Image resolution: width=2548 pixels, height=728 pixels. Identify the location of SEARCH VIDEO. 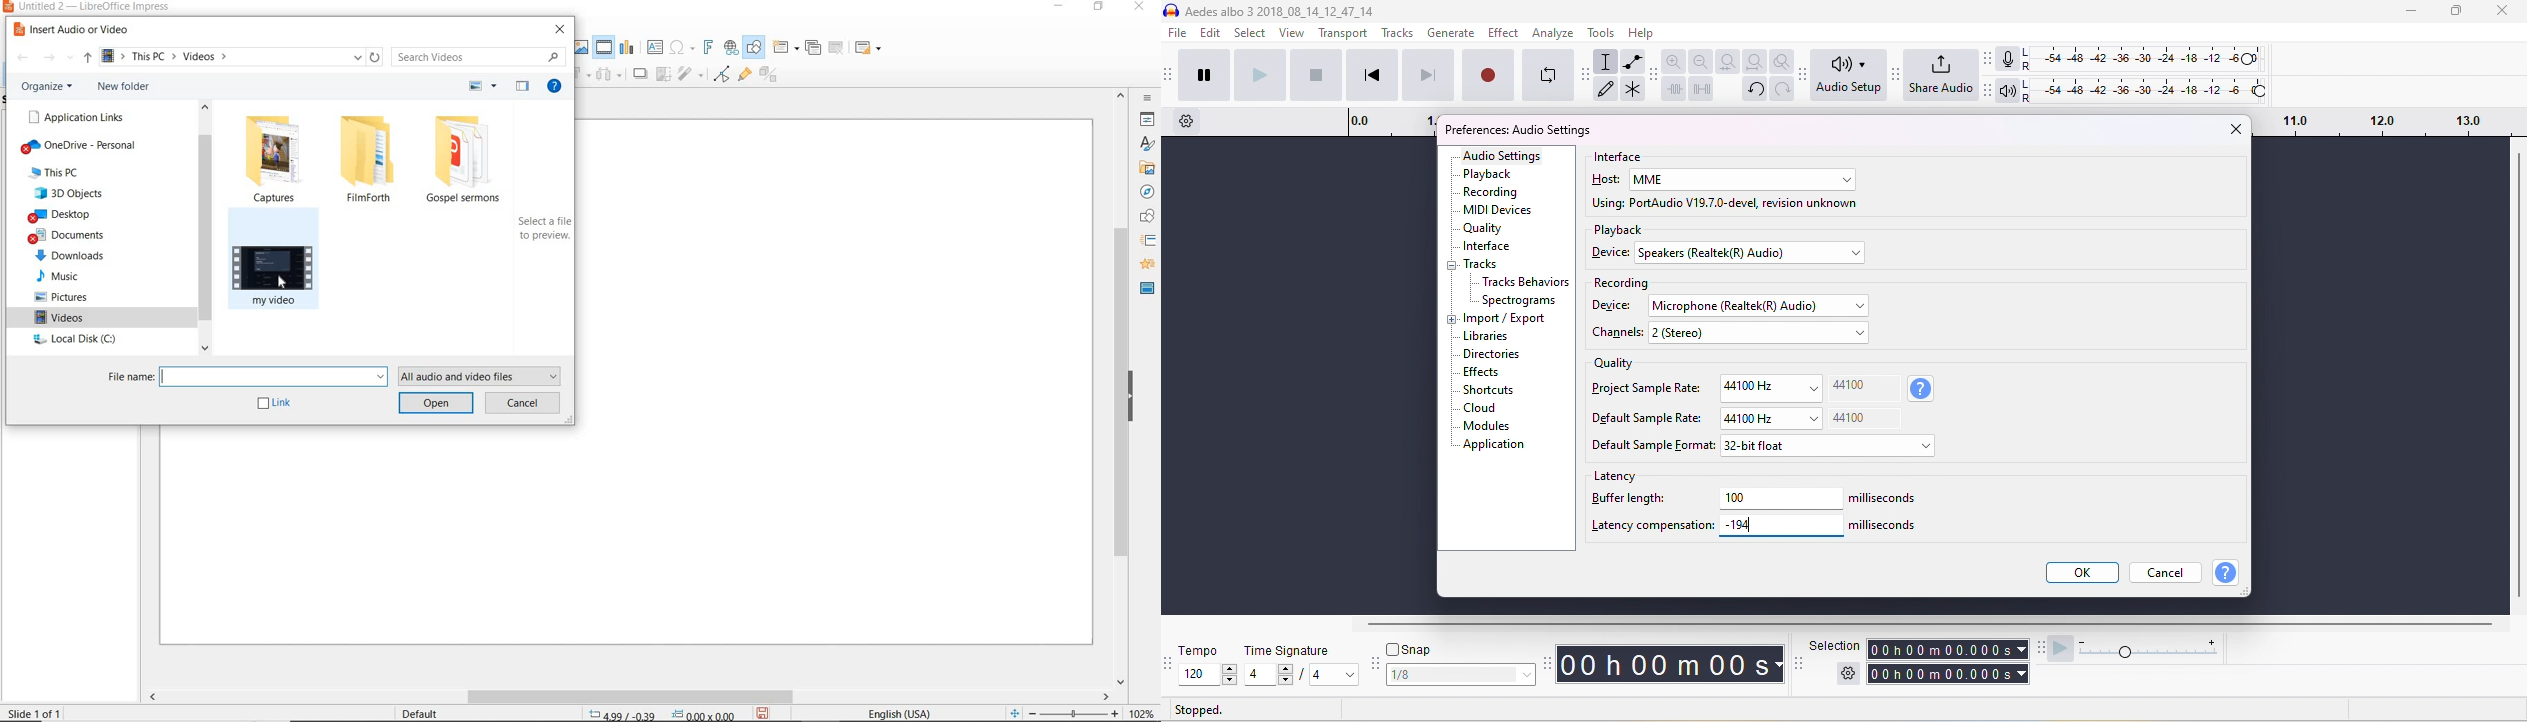
(482, 56).